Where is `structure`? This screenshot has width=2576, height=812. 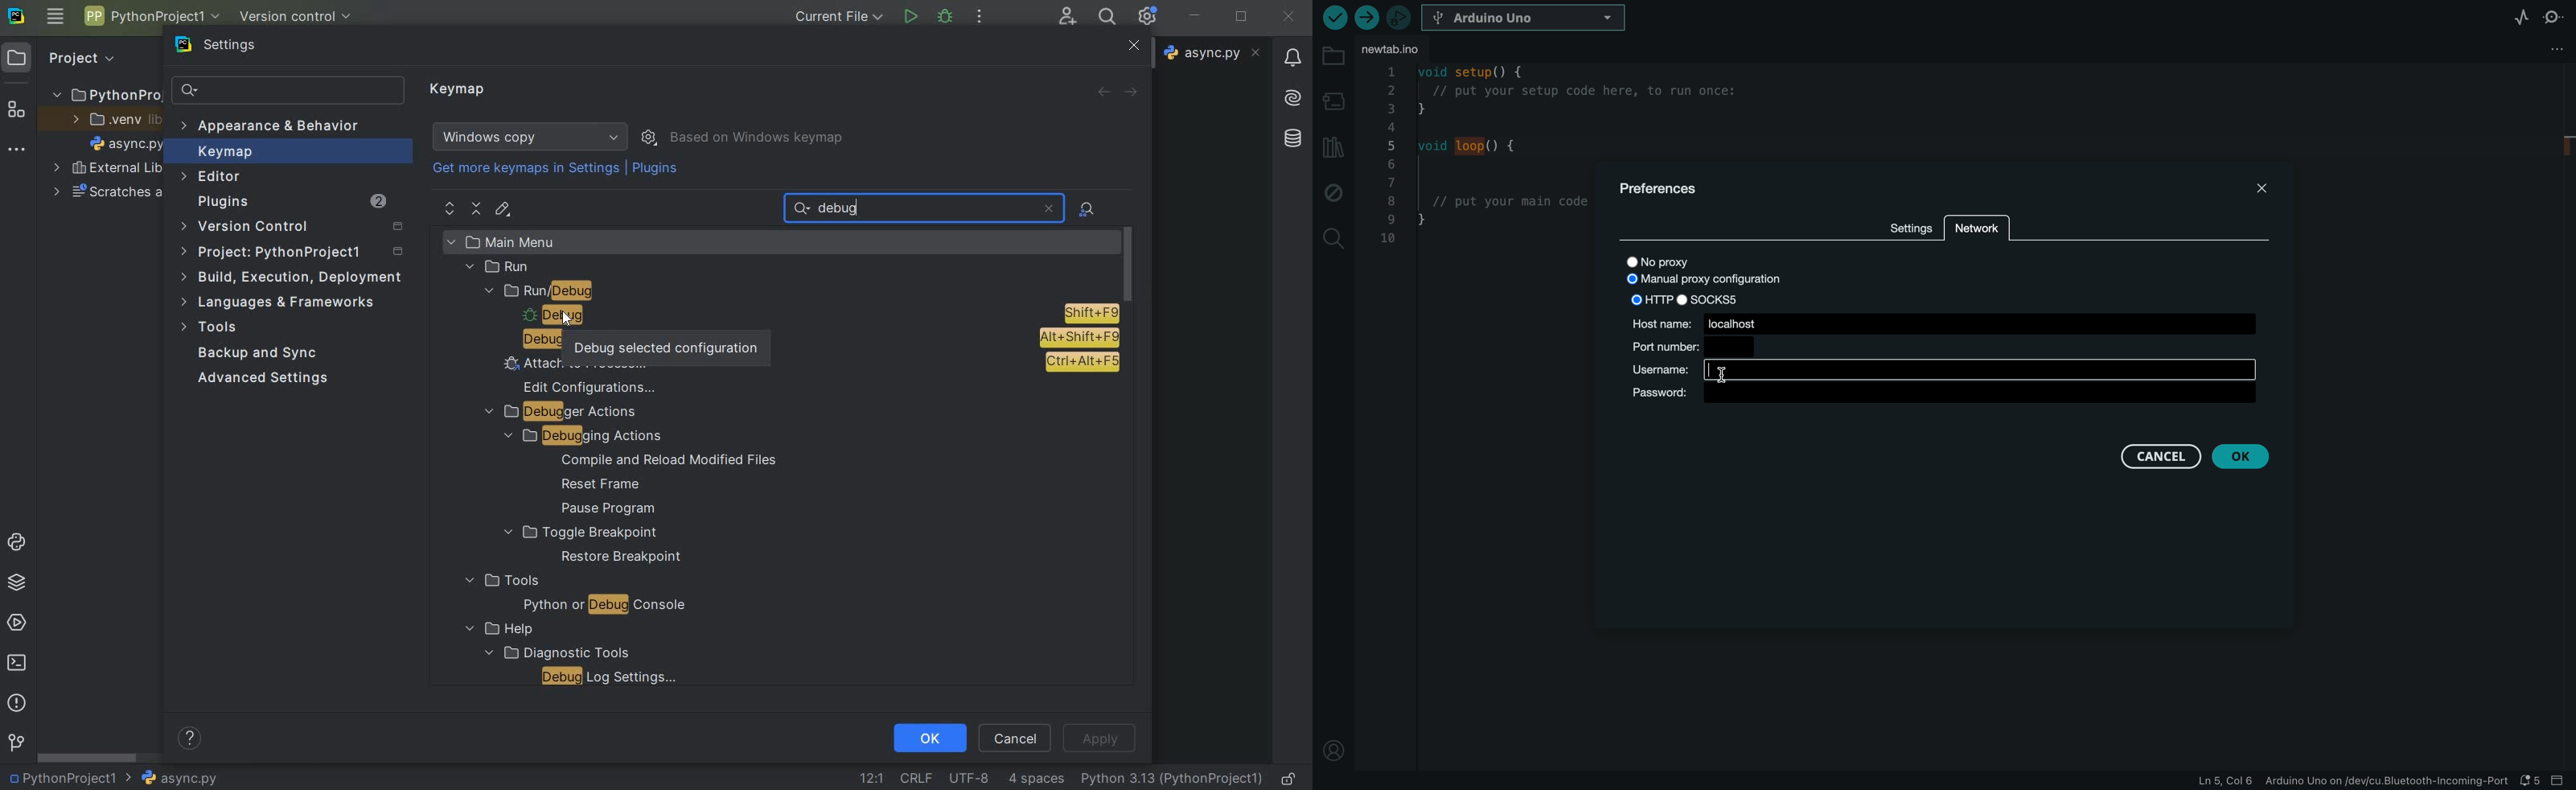 structure is located at coordinates (17, 111).